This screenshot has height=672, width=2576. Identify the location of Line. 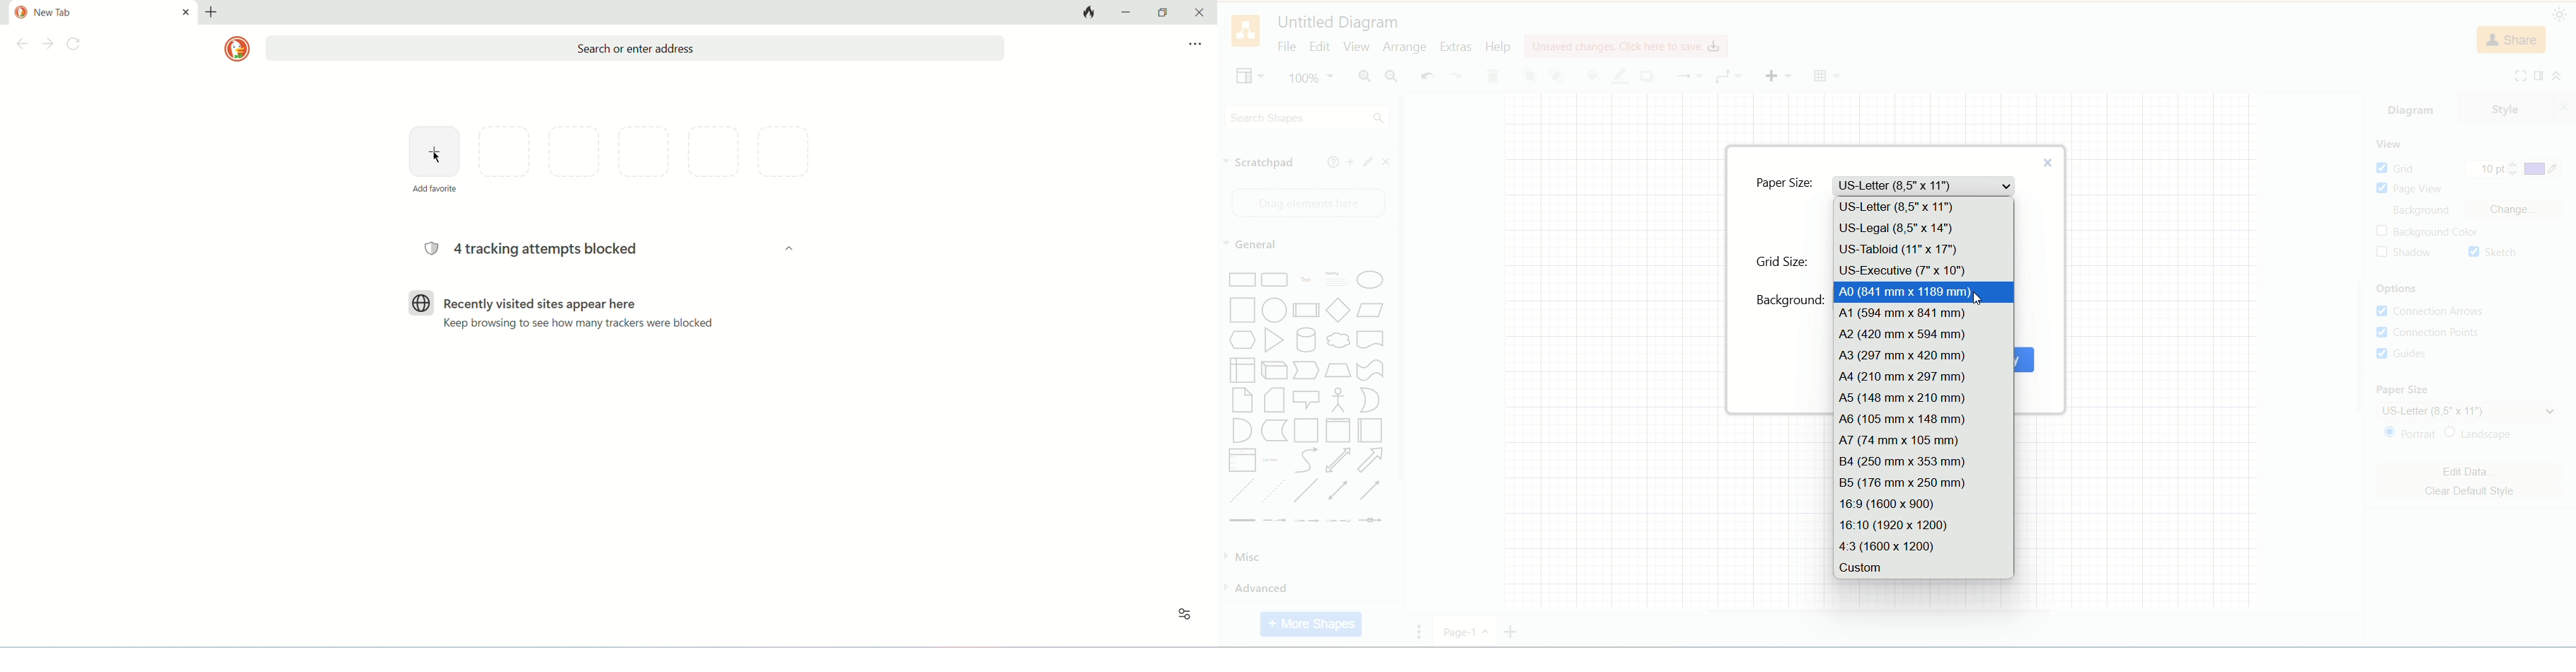
(1306, 491).